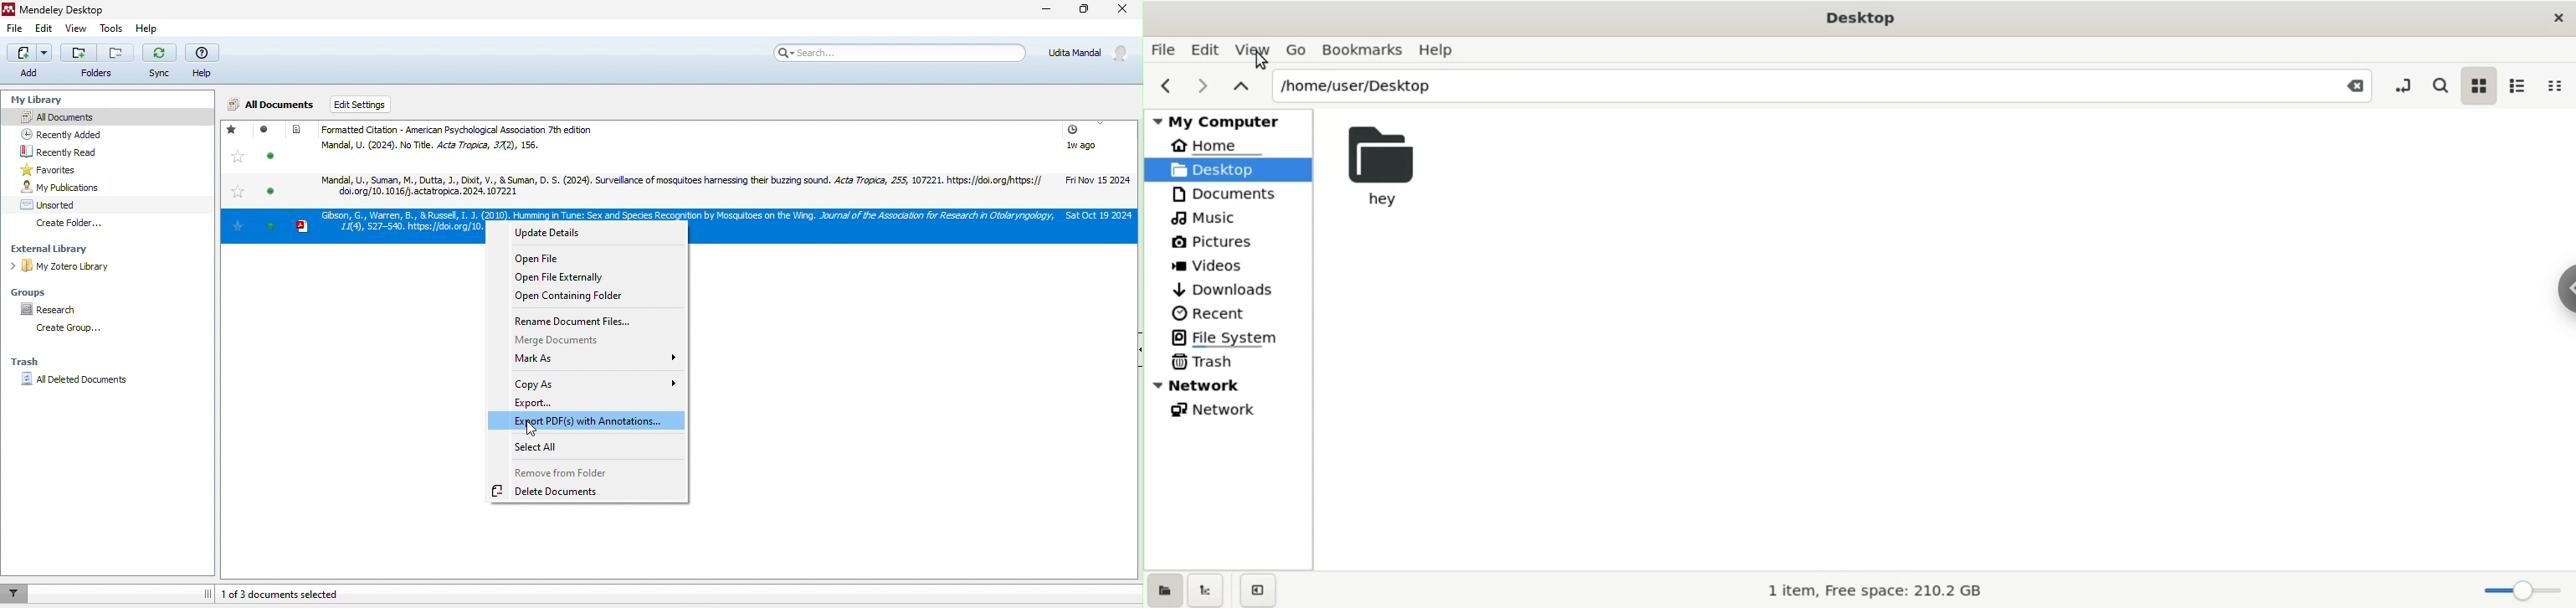 The height and width of the screenshot is (616, 2576). What do you see at coordinates (678, 214) in the screenshot?
I see `‘Gibson, G., Warren, B., & Russel. 1. J. (2010). Humming in Tune: Sex and Spedes Recognition by Mosquitoes on the Wing. Jounal of the Assocation for Research in Otolaryngology, Sat Oct 19 2024` at bounding box center [678, 214].